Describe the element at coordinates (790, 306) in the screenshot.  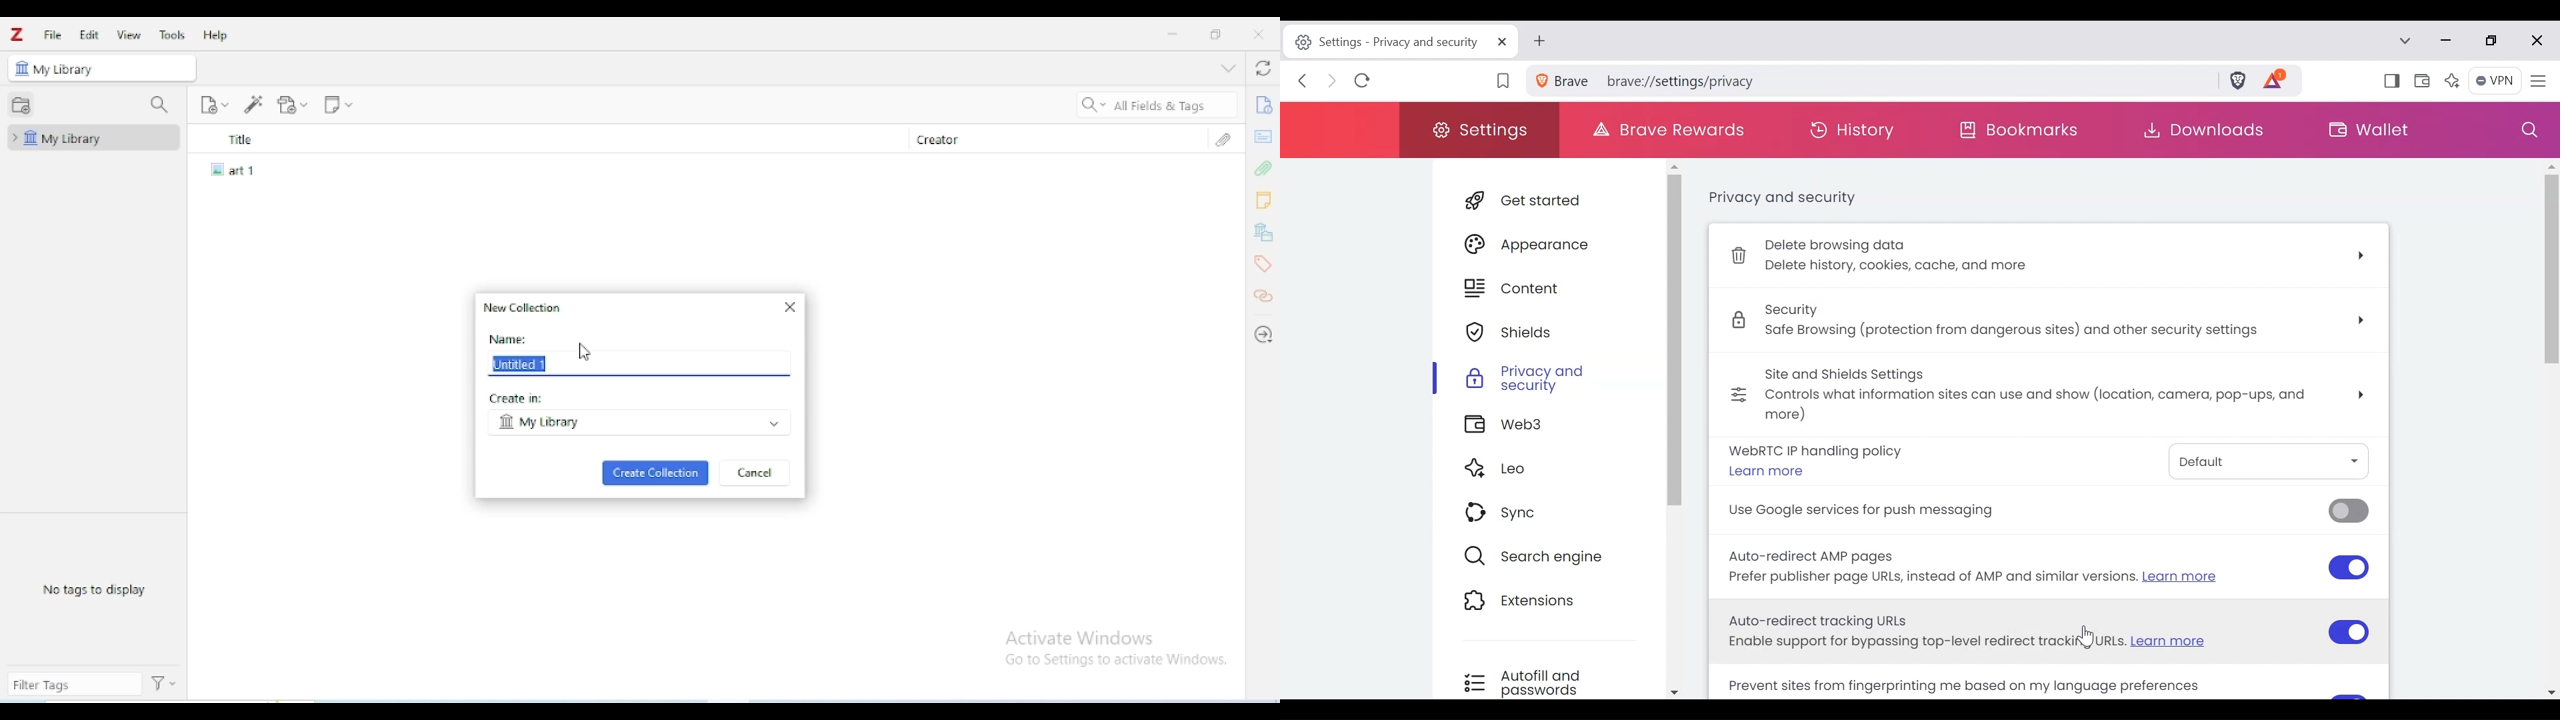
I see `close` at that location.